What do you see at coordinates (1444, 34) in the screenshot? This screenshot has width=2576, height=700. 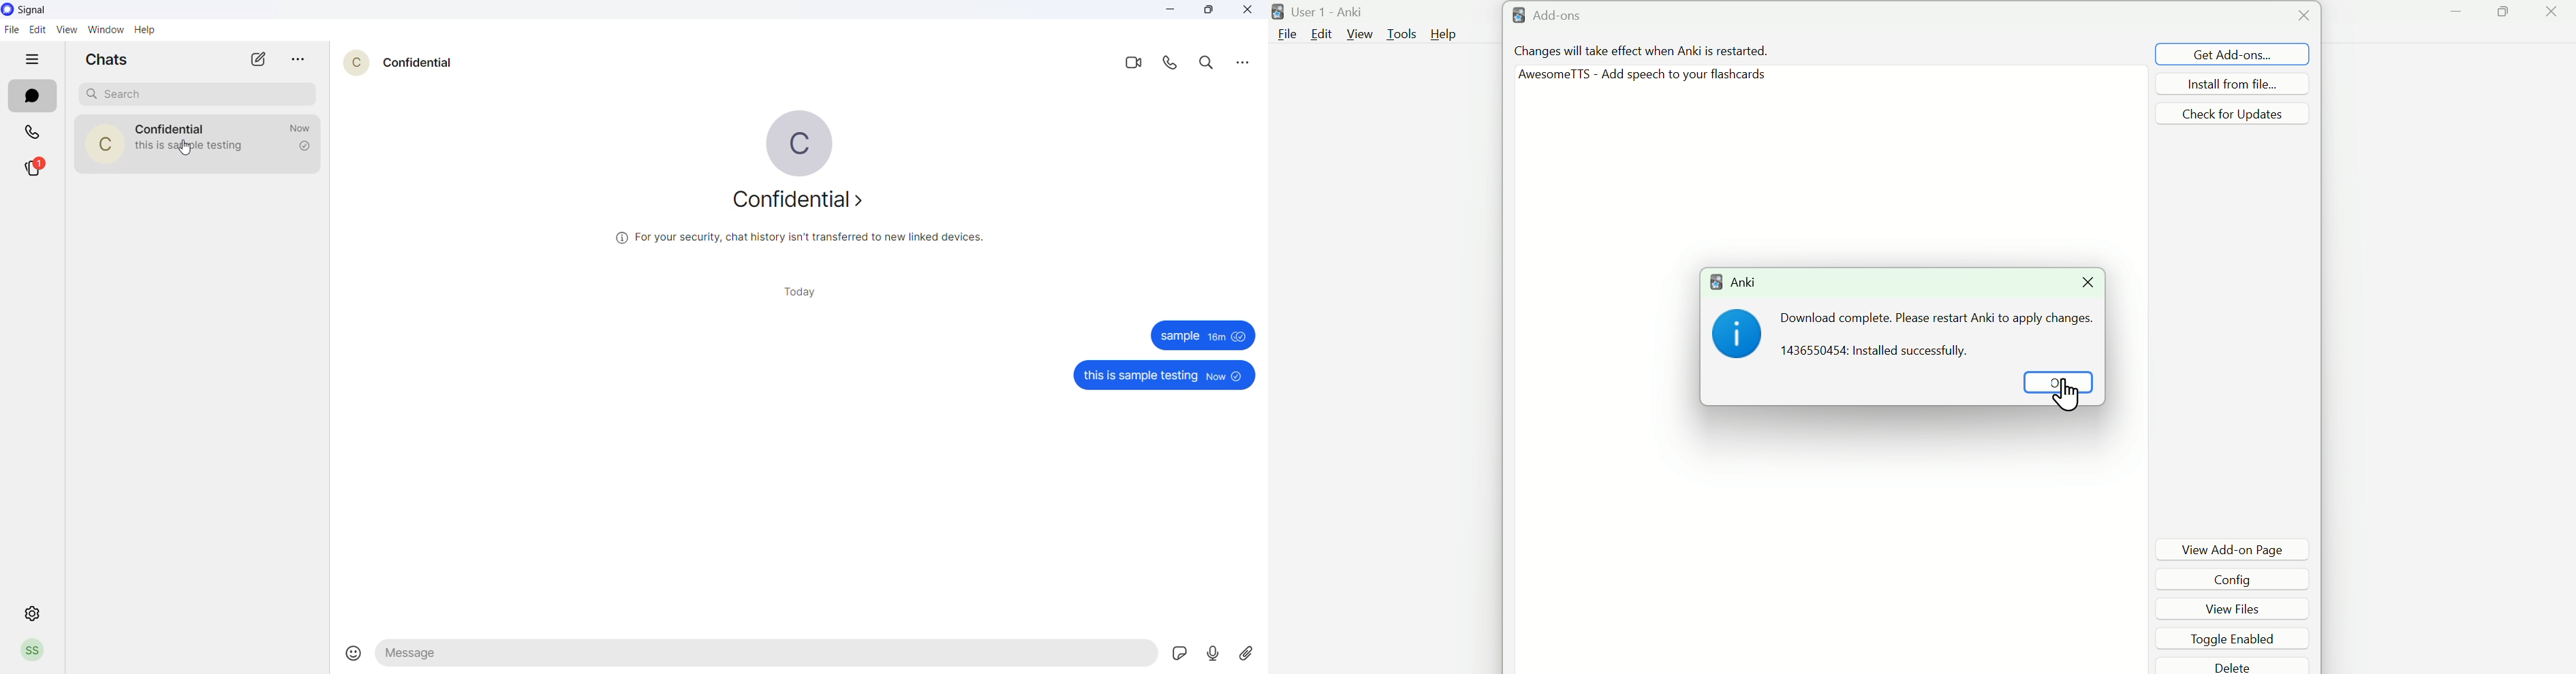 I see `Help` at bounding box center [1444, 34].